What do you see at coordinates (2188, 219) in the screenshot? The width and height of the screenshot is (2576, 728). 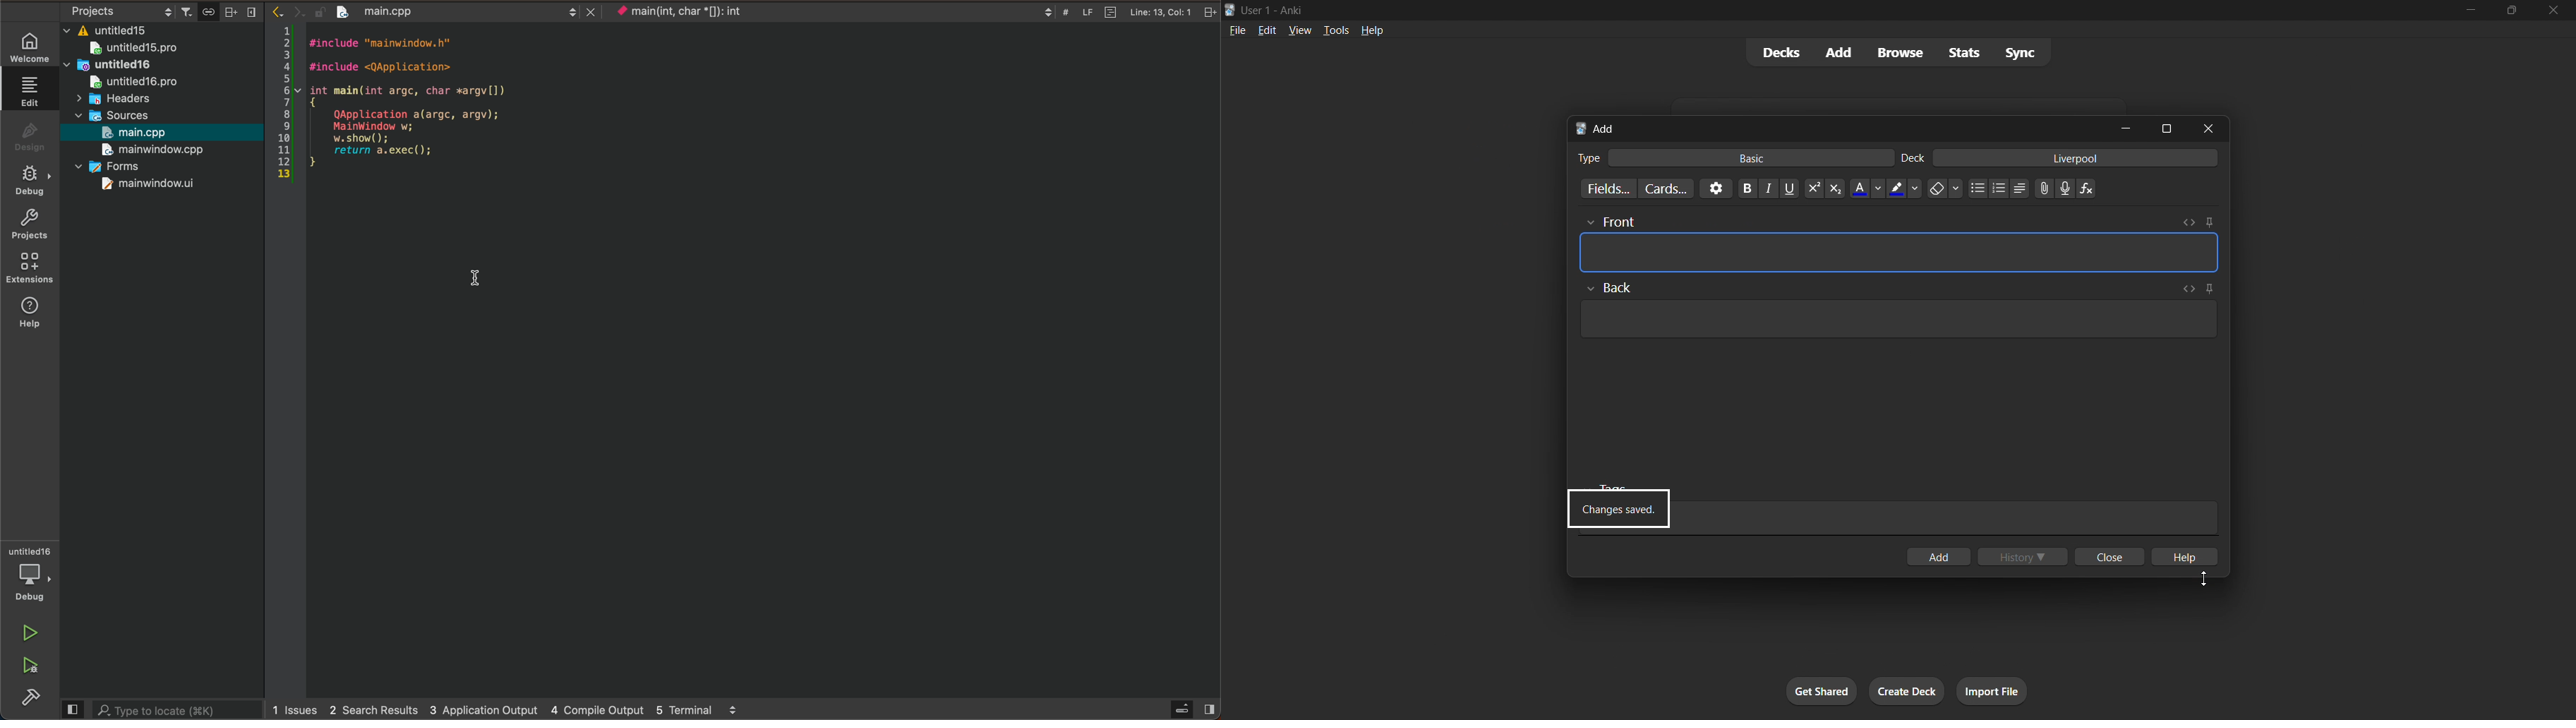 I see `change` at bounding box center [2188, 219].